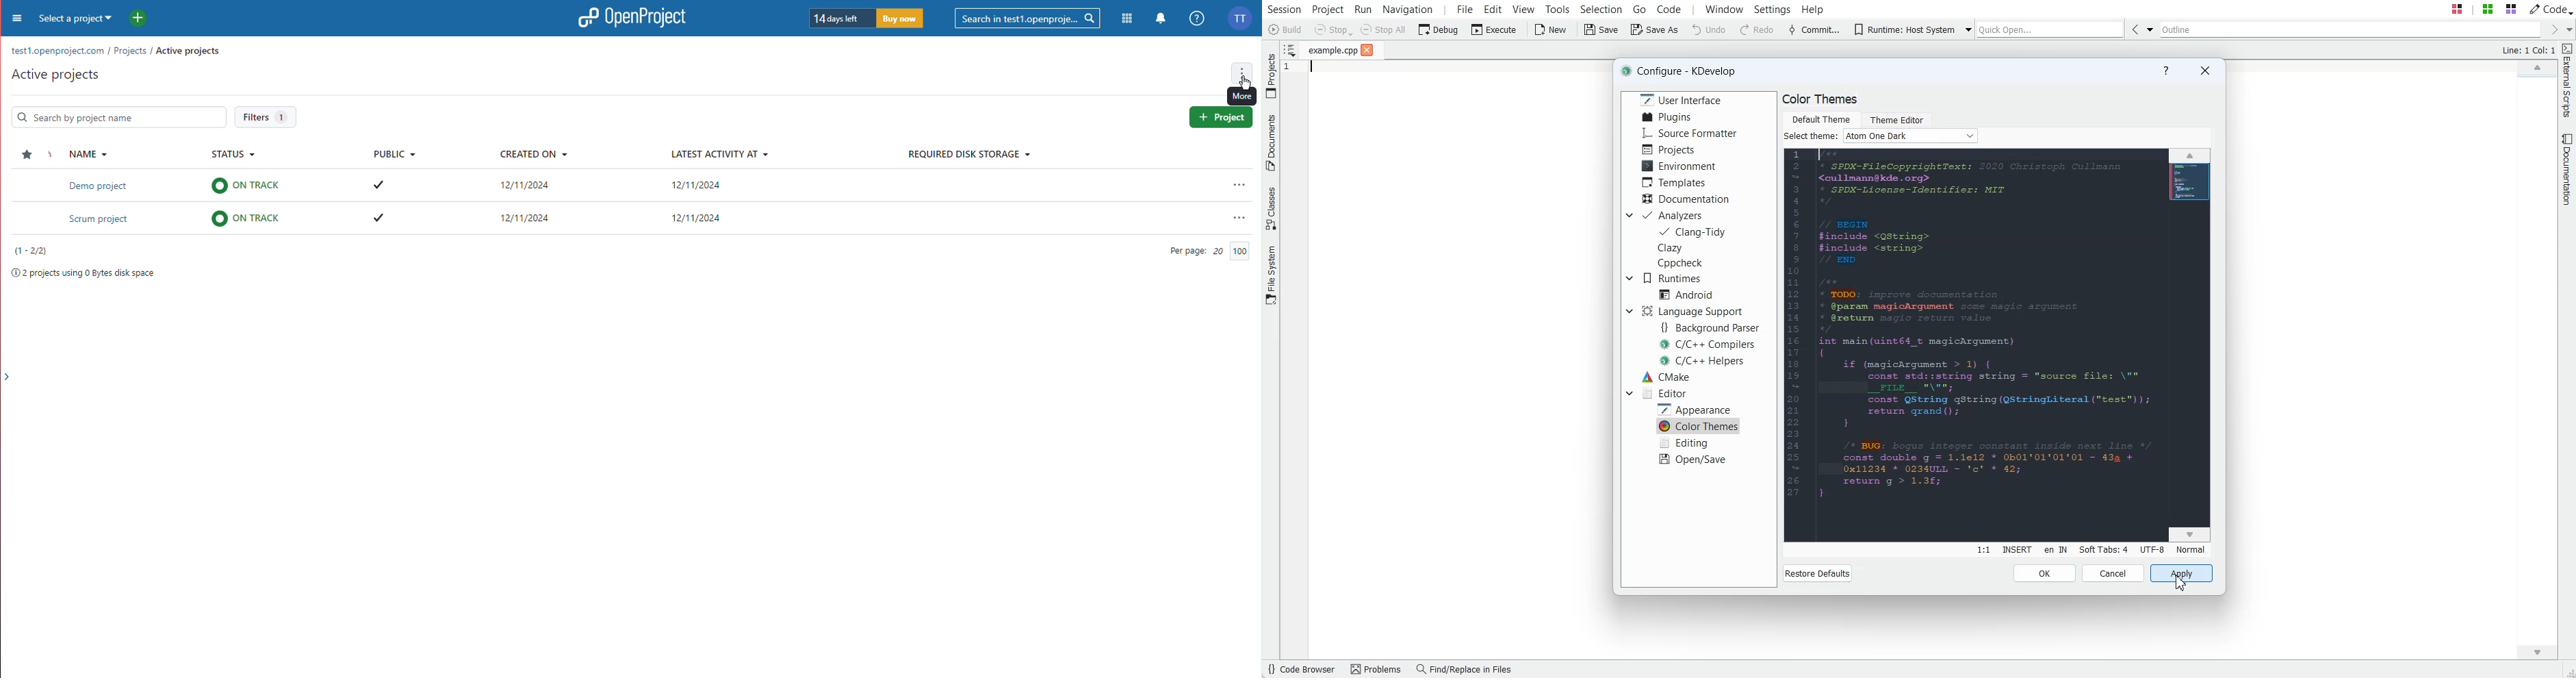 This screenshot has height=700, width=2576. I want to click on Background theme changed dark, so click(1997, 346).